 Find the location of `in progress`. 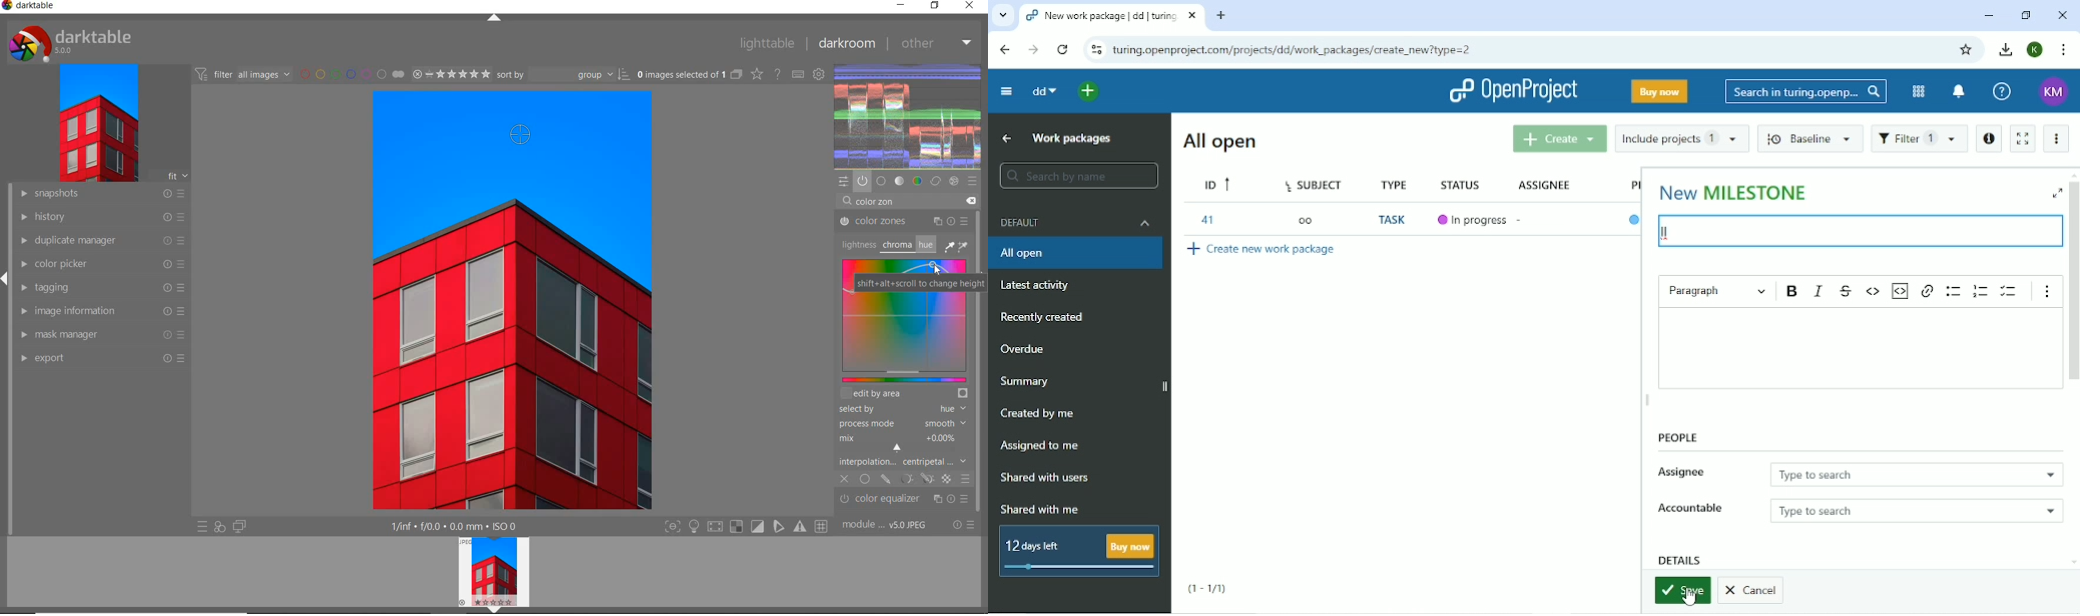

in progress is located at coordinates (1483, 220).